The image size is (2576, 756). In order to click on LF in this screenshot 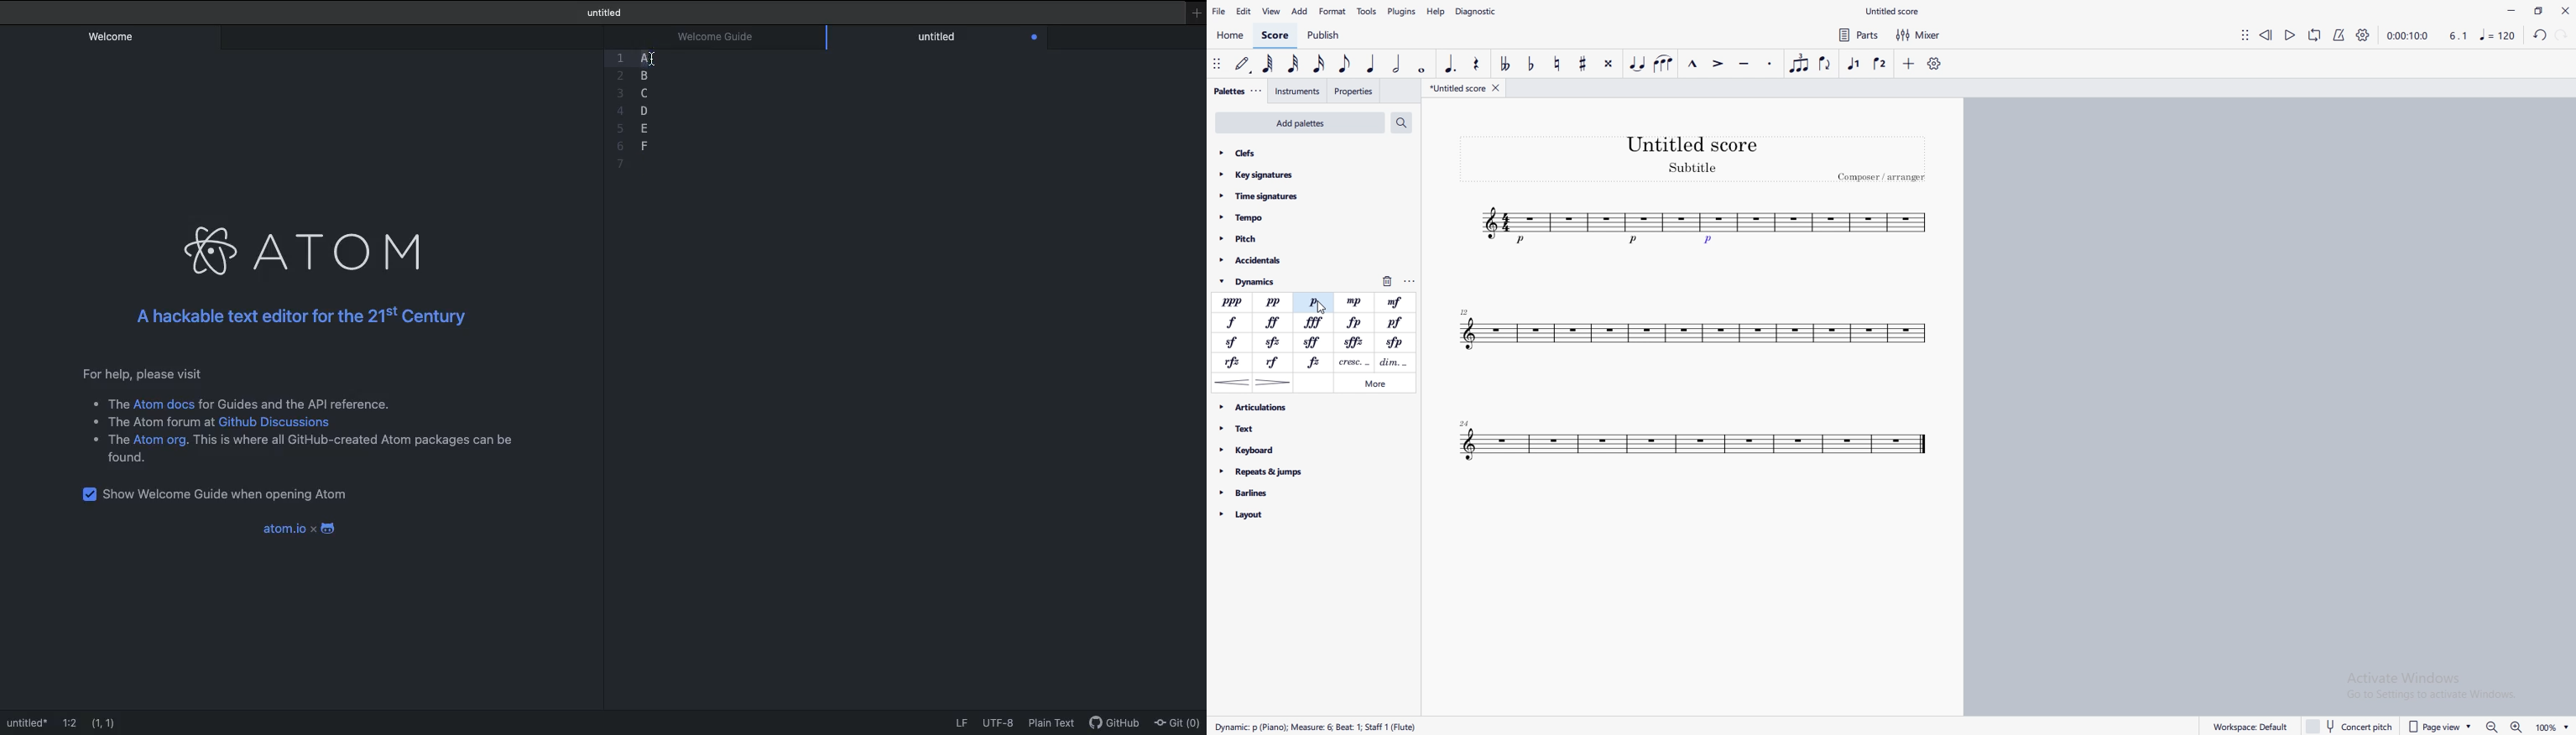, I will do `click(964, 725)`.